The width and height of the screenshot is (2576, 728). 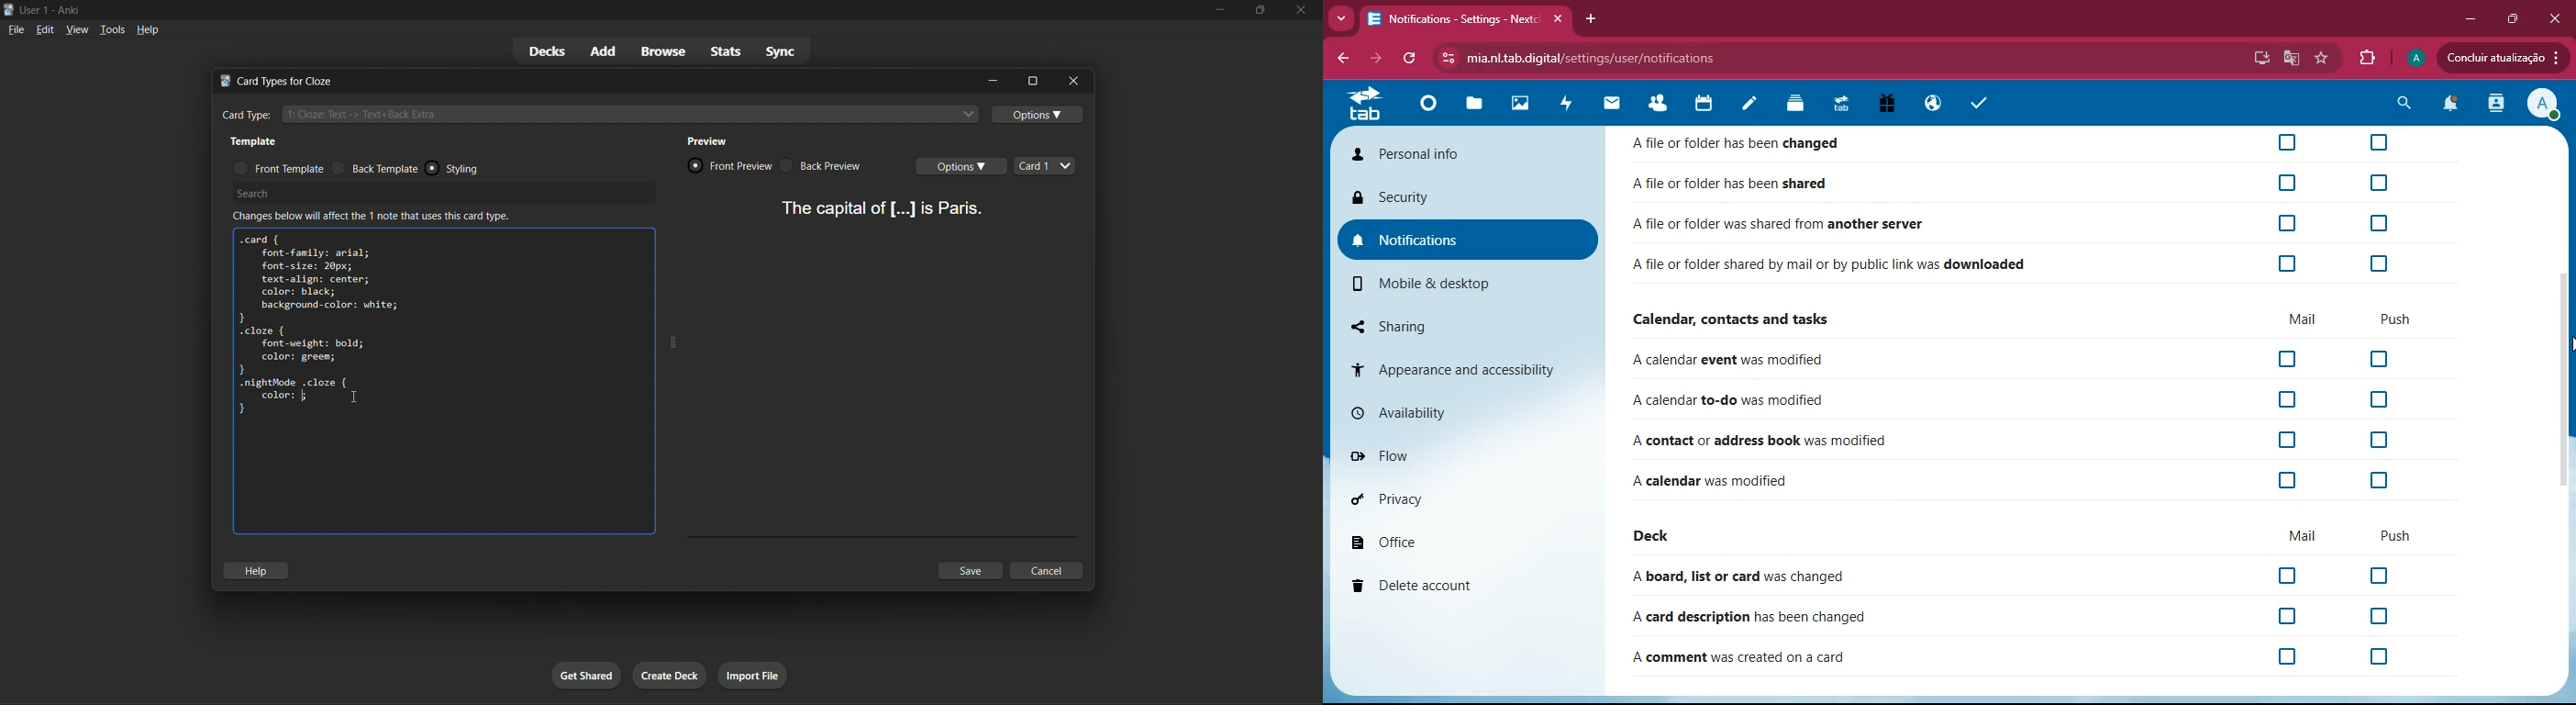 I want to click on mail, so click(x=1616, y=106).